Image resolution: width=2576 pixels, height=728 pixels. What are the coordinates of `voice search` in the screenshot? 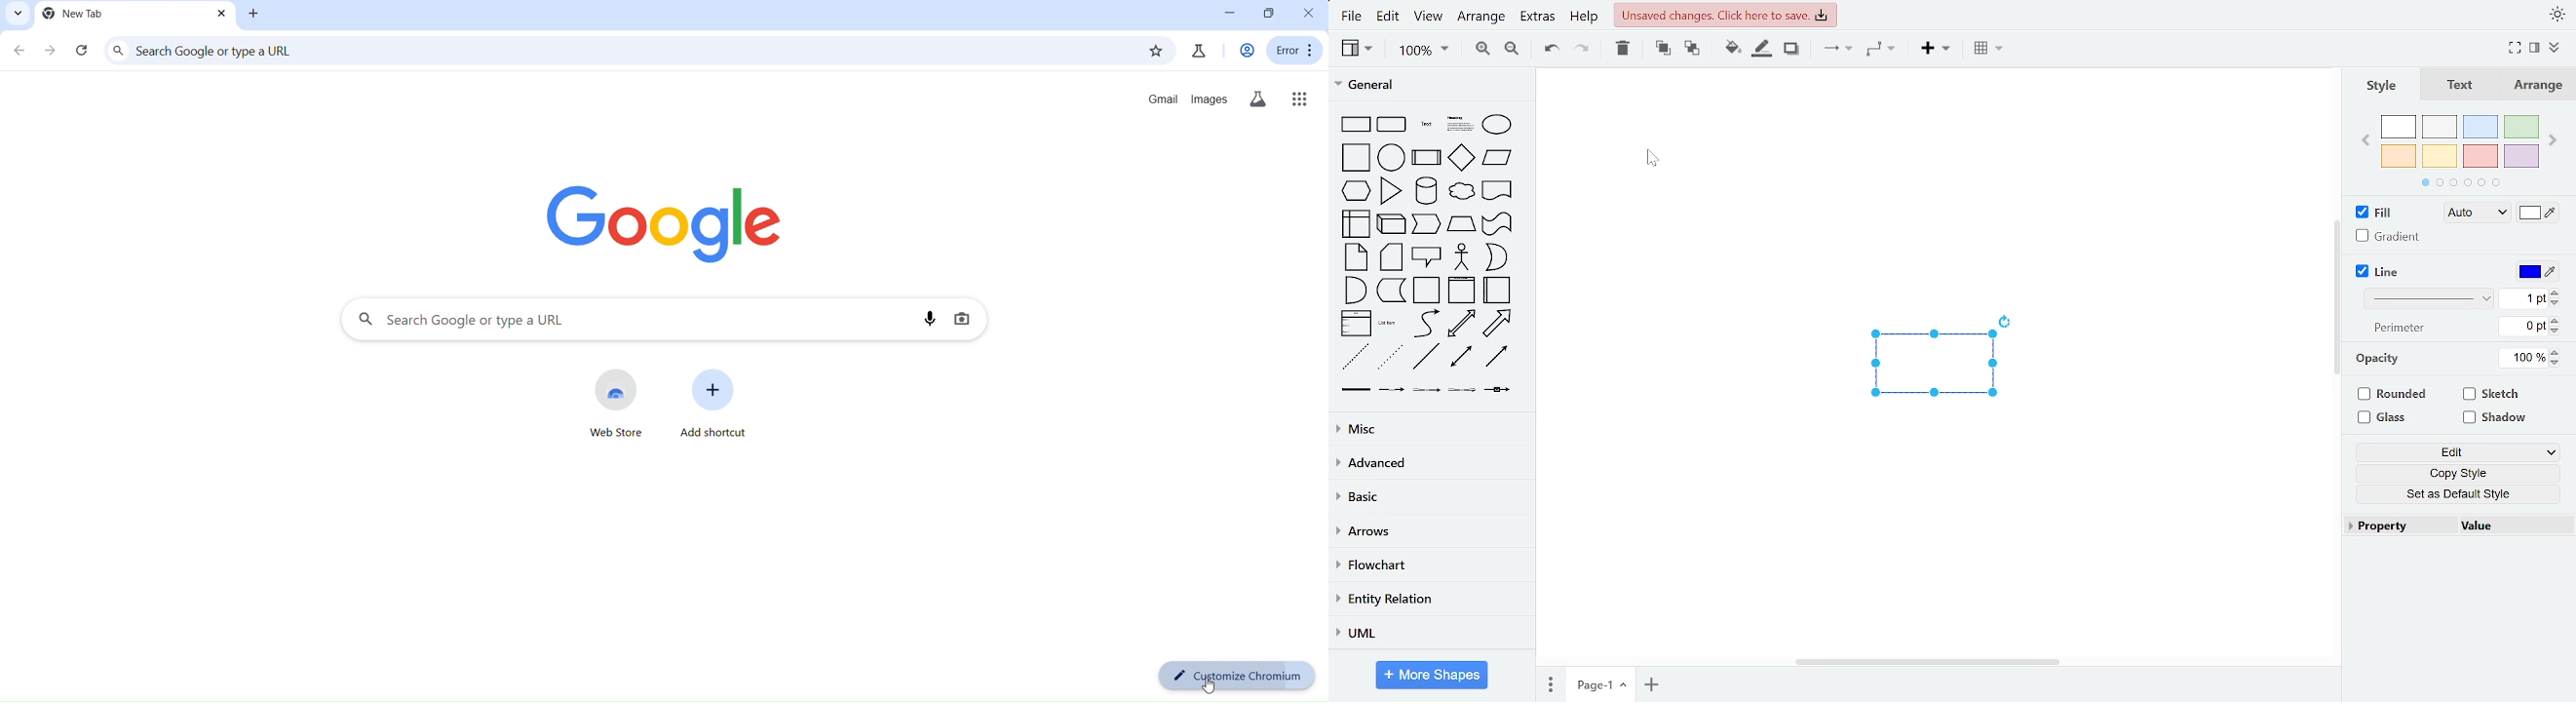 It's located at (933, 318).